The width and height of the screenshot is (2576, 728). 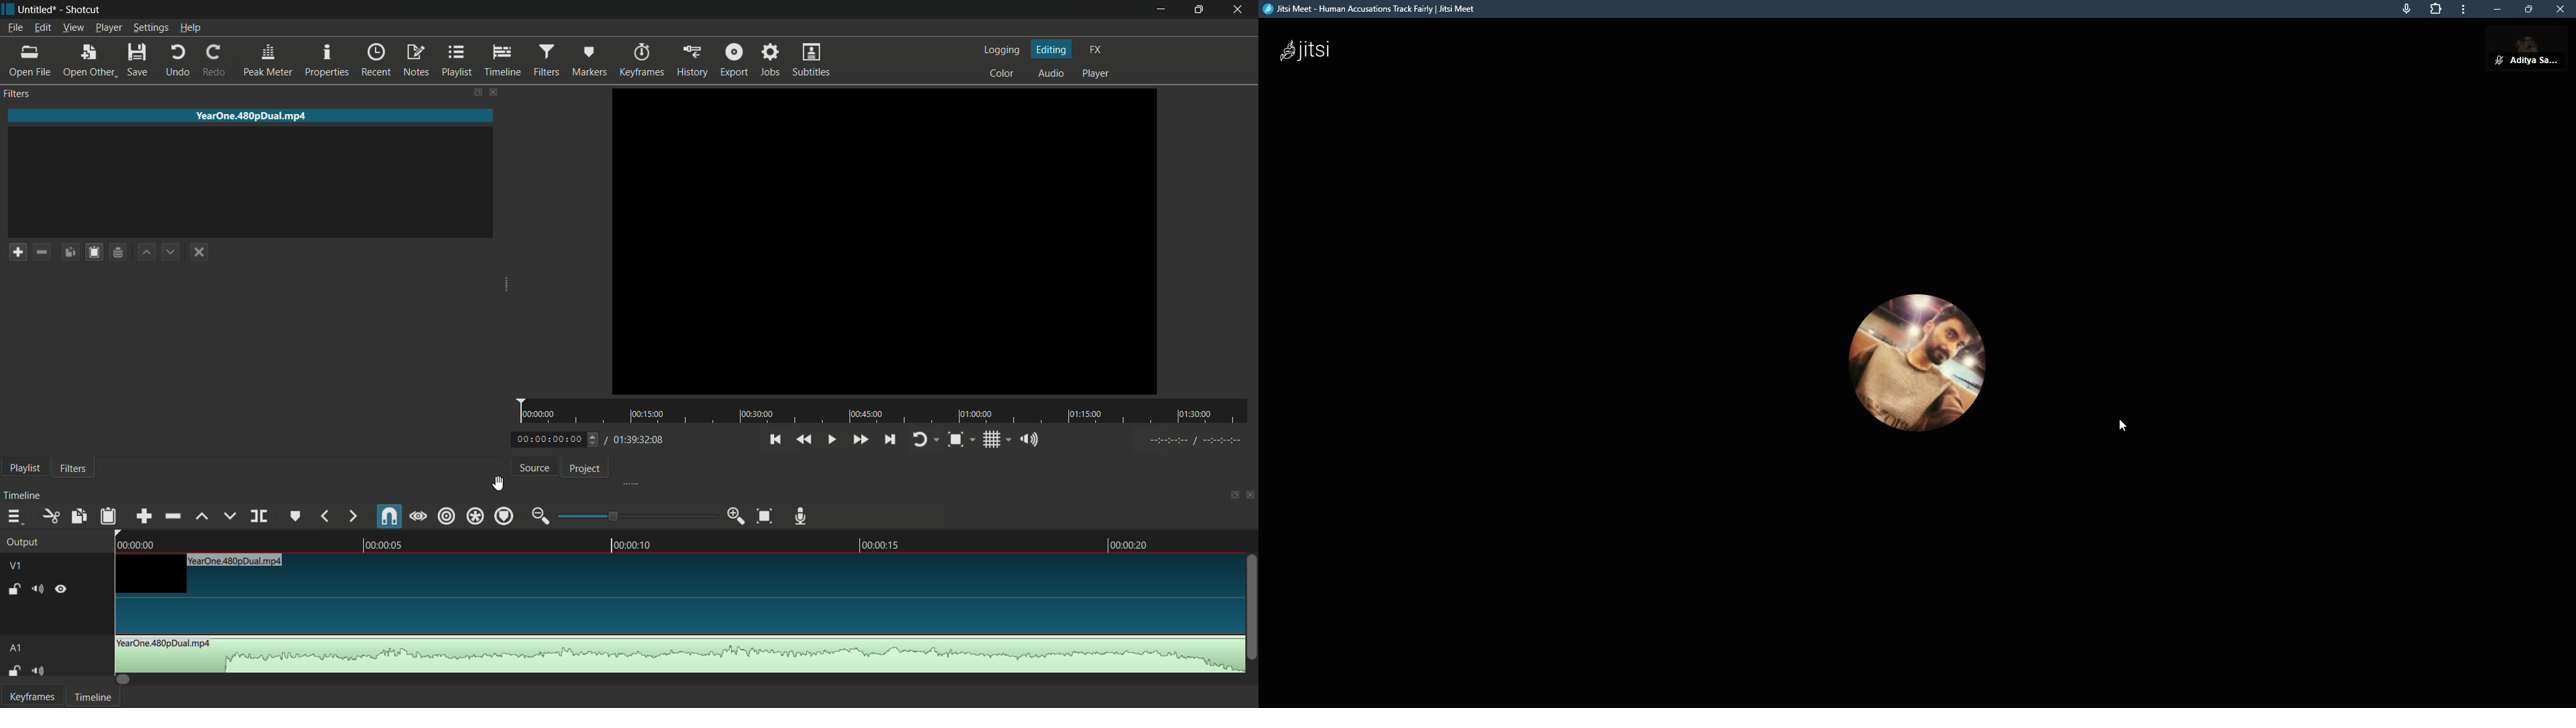 What do you see at coordinates (639, 441) in the screenshot?
I see `total time` at bounding box center [639, 441].